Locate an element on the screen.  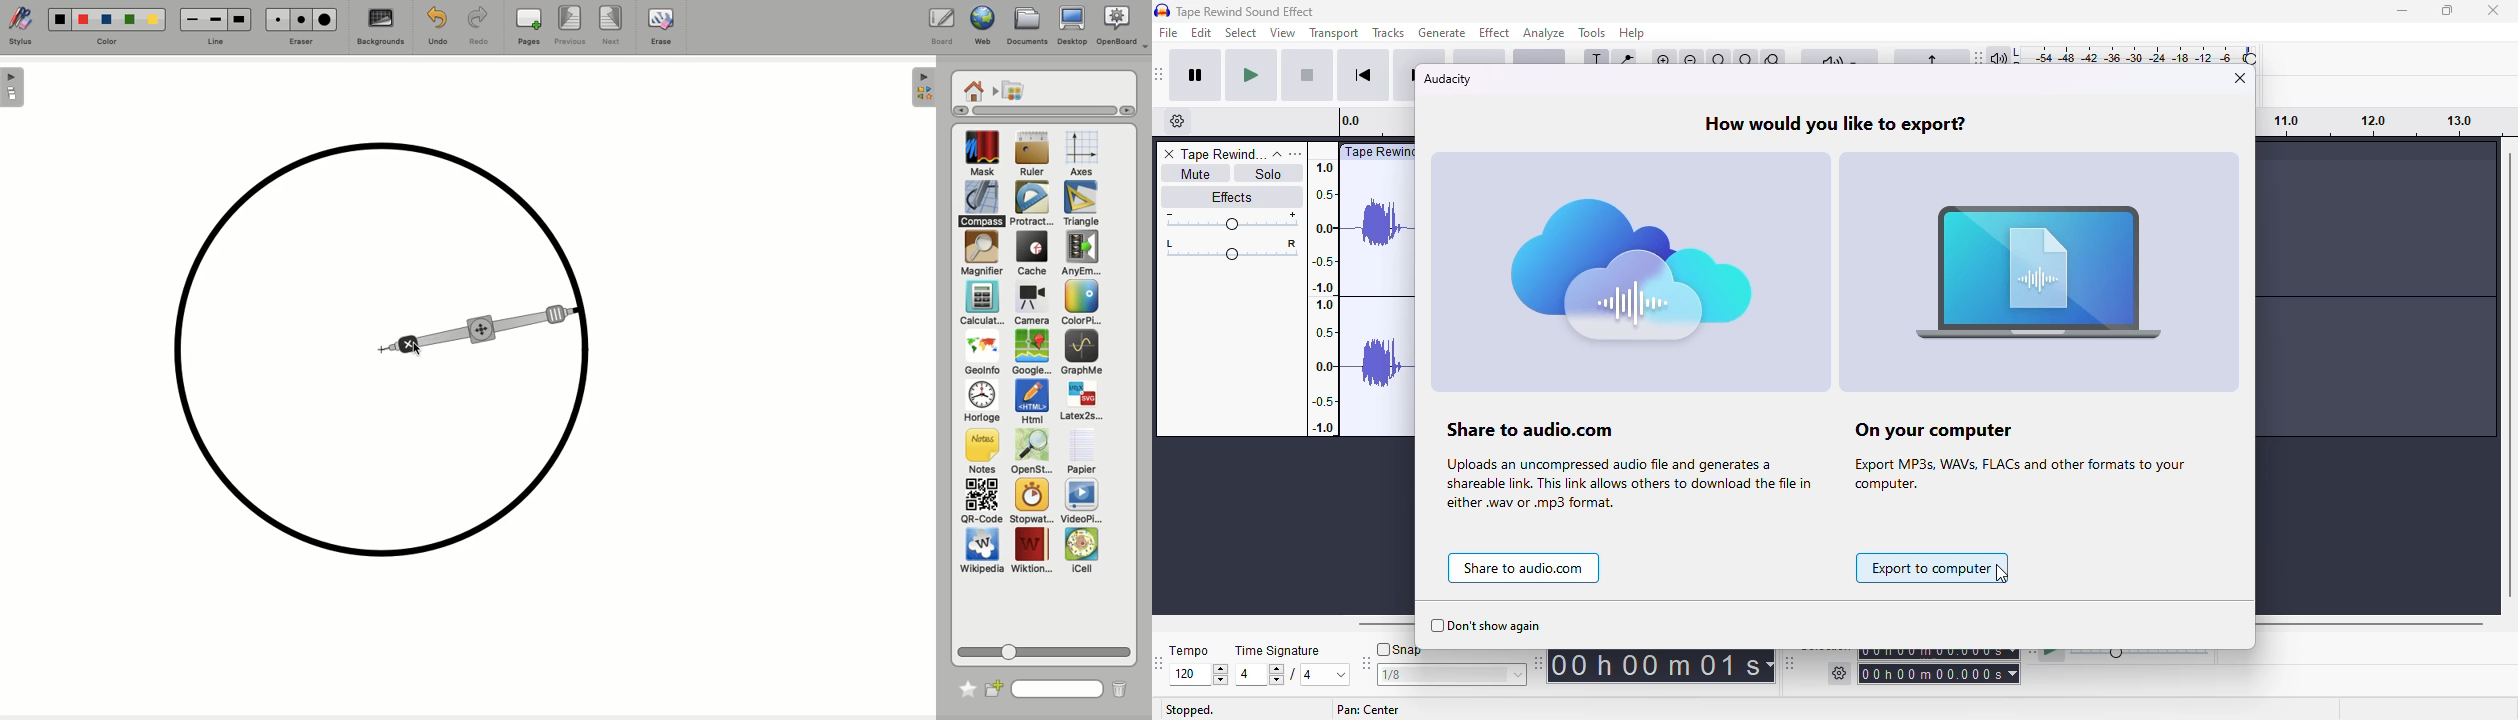
color 4 is located at coordinates (129, 21).